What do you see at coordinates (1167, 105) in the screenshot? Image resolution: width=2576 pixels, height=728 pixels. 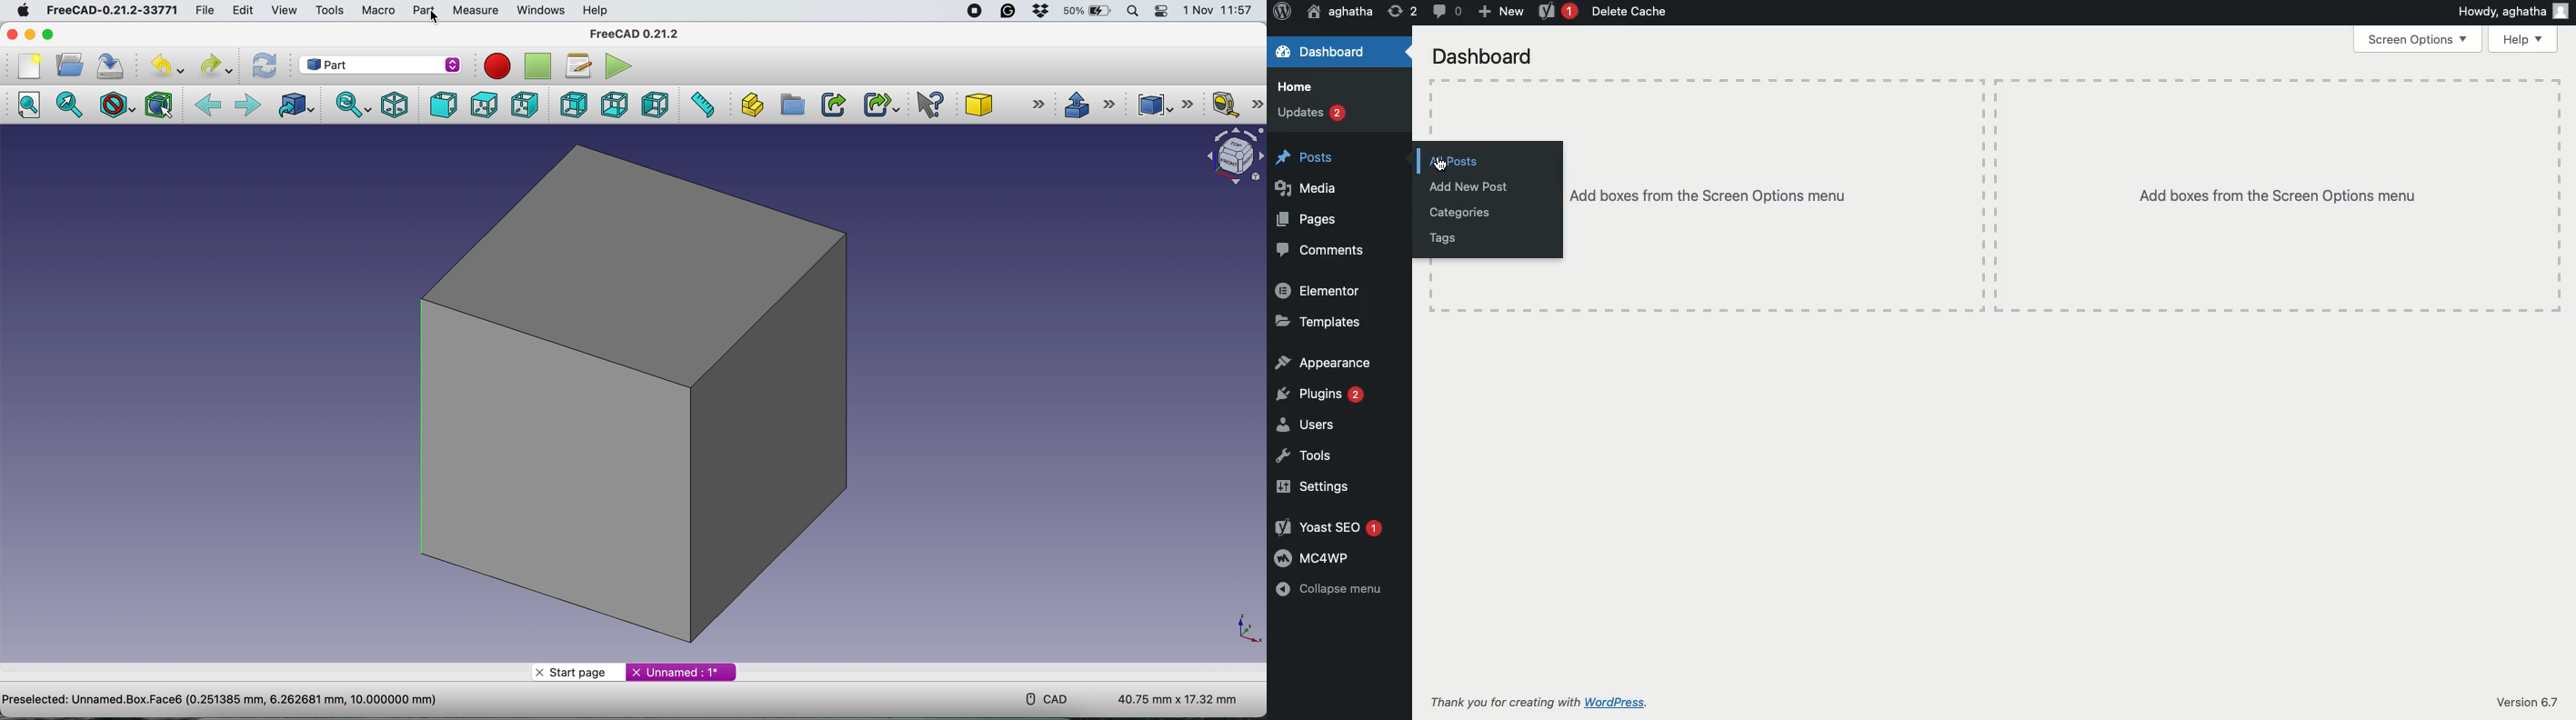 I see `compound tools` at bounding box center [1167, 105].